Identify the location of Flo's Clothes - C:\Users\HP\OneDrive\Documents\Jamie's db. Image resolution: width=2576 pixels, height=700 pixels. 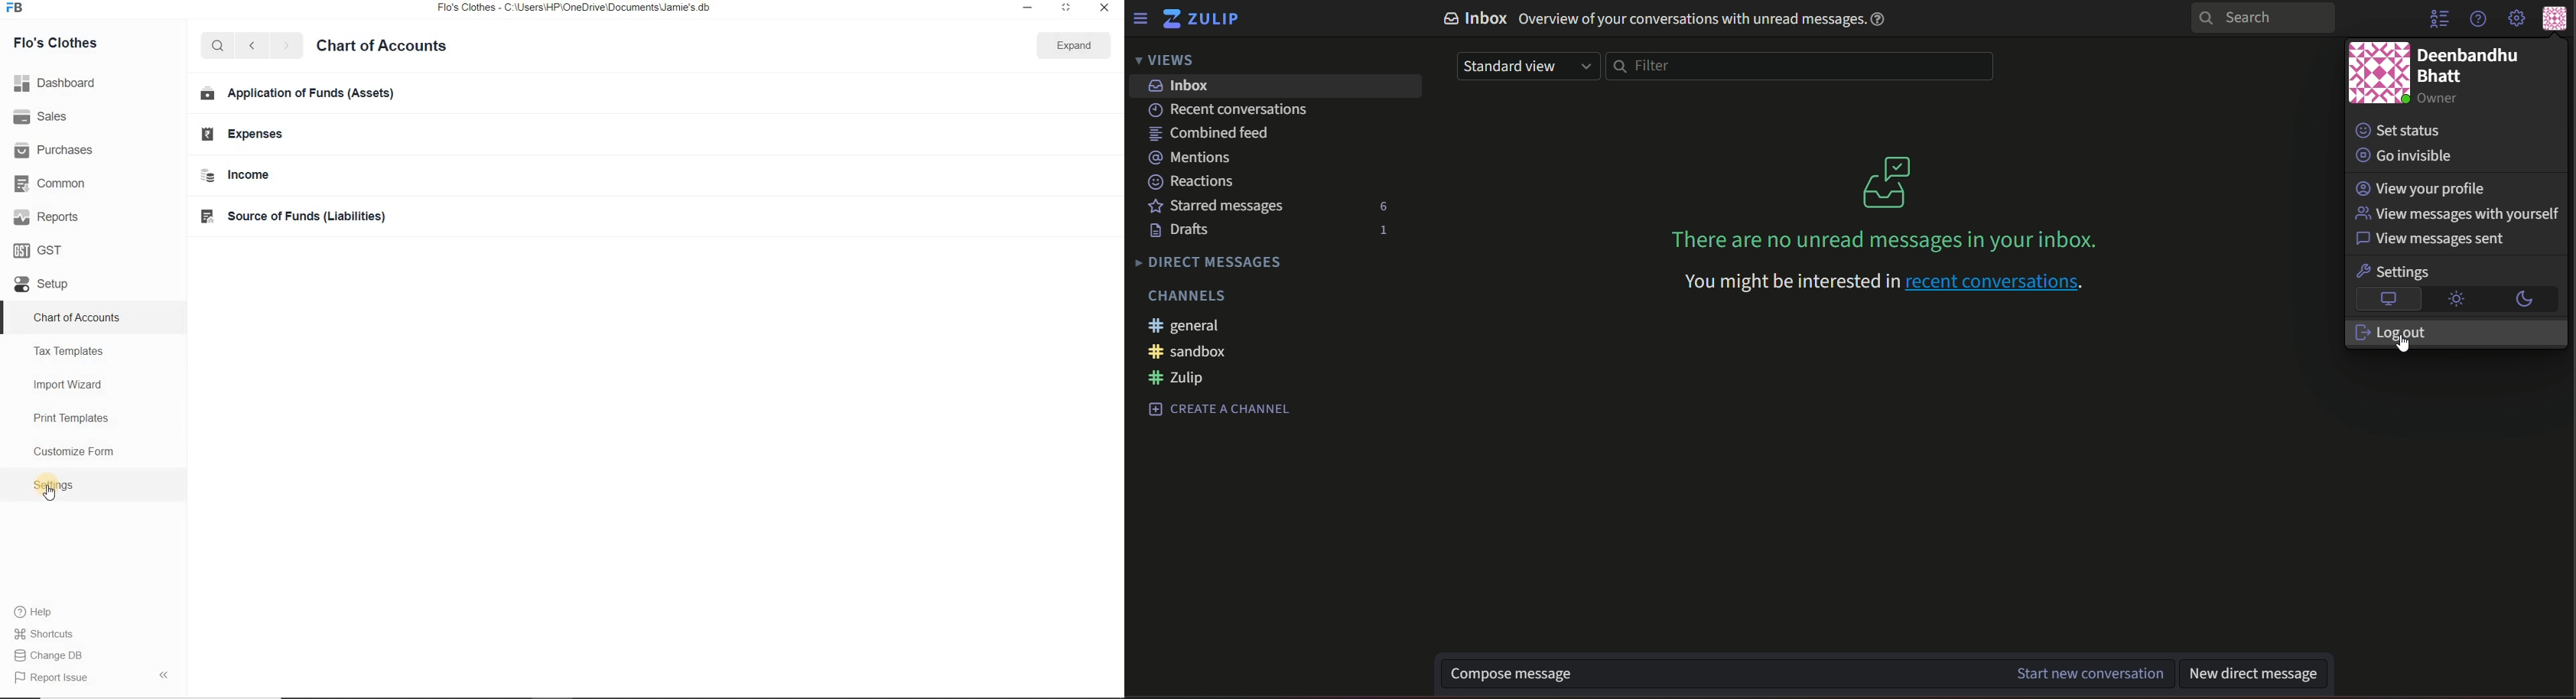
(579, 9).